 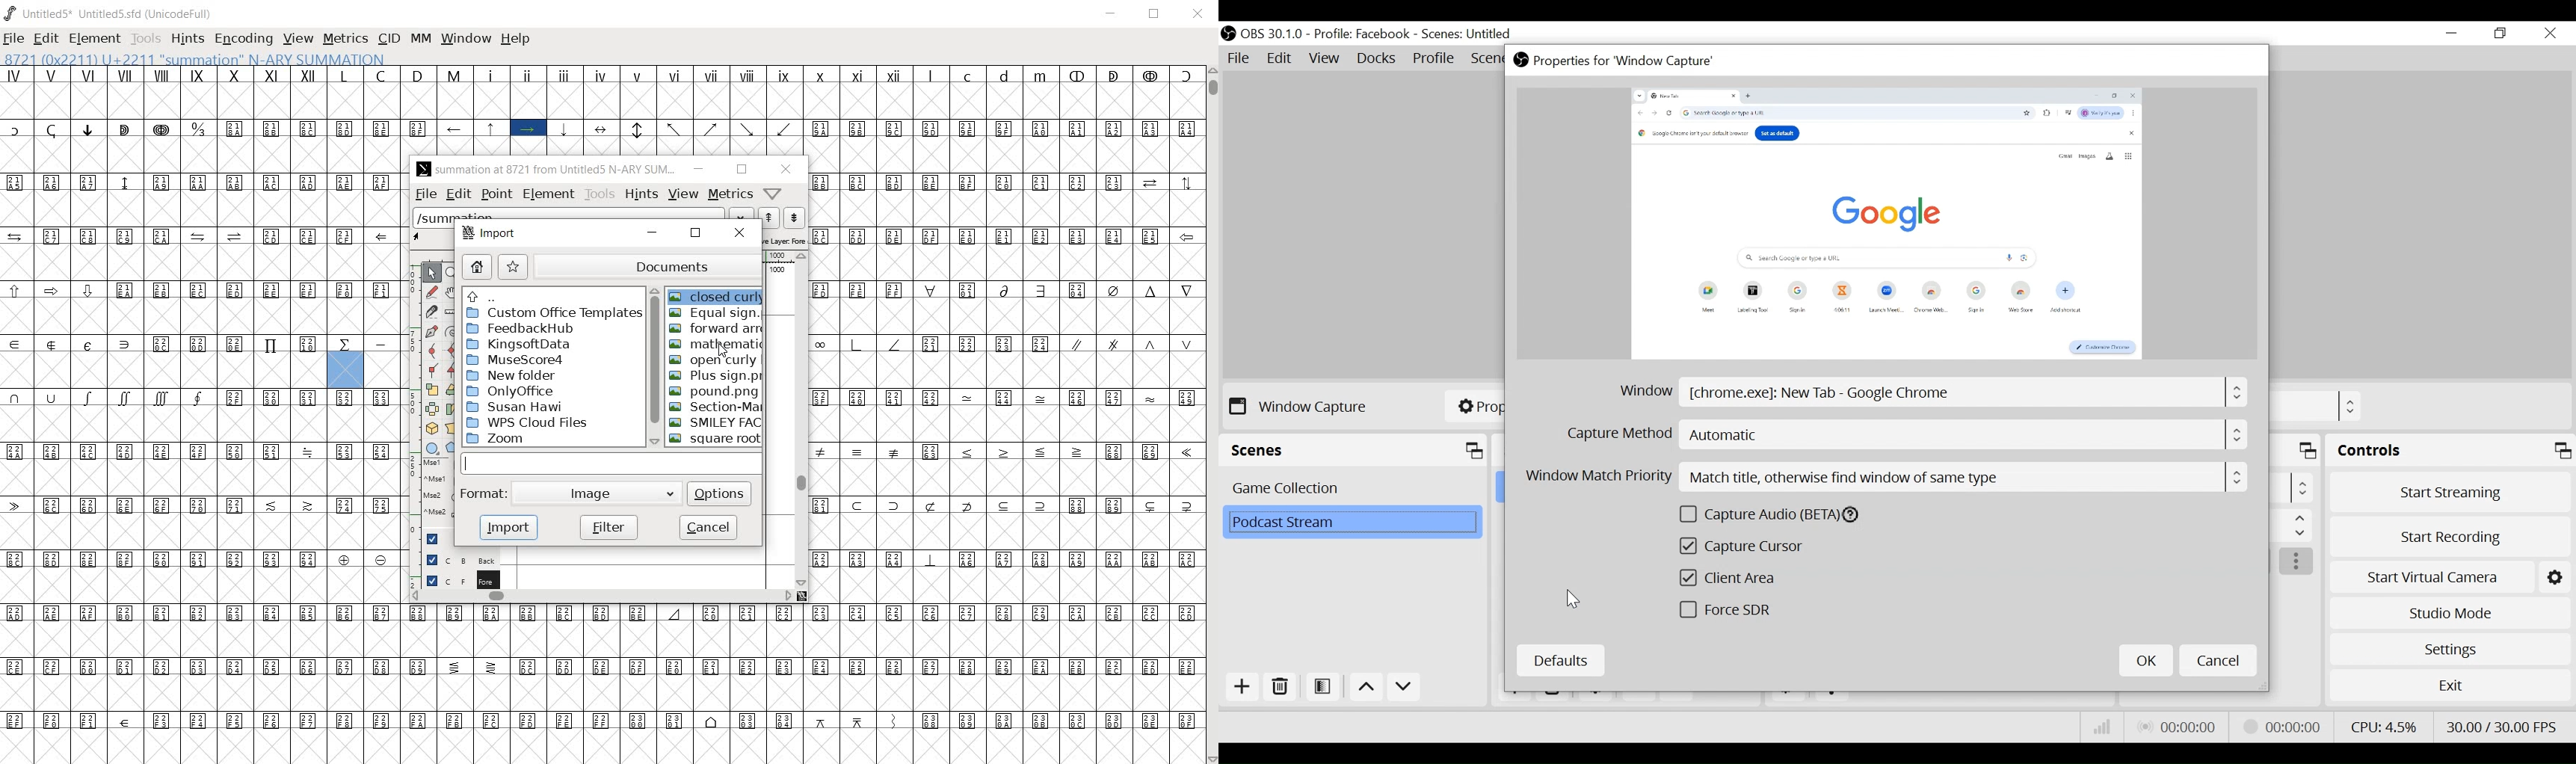 I want to click on Susan Hawi, so click(x=516, y=406).